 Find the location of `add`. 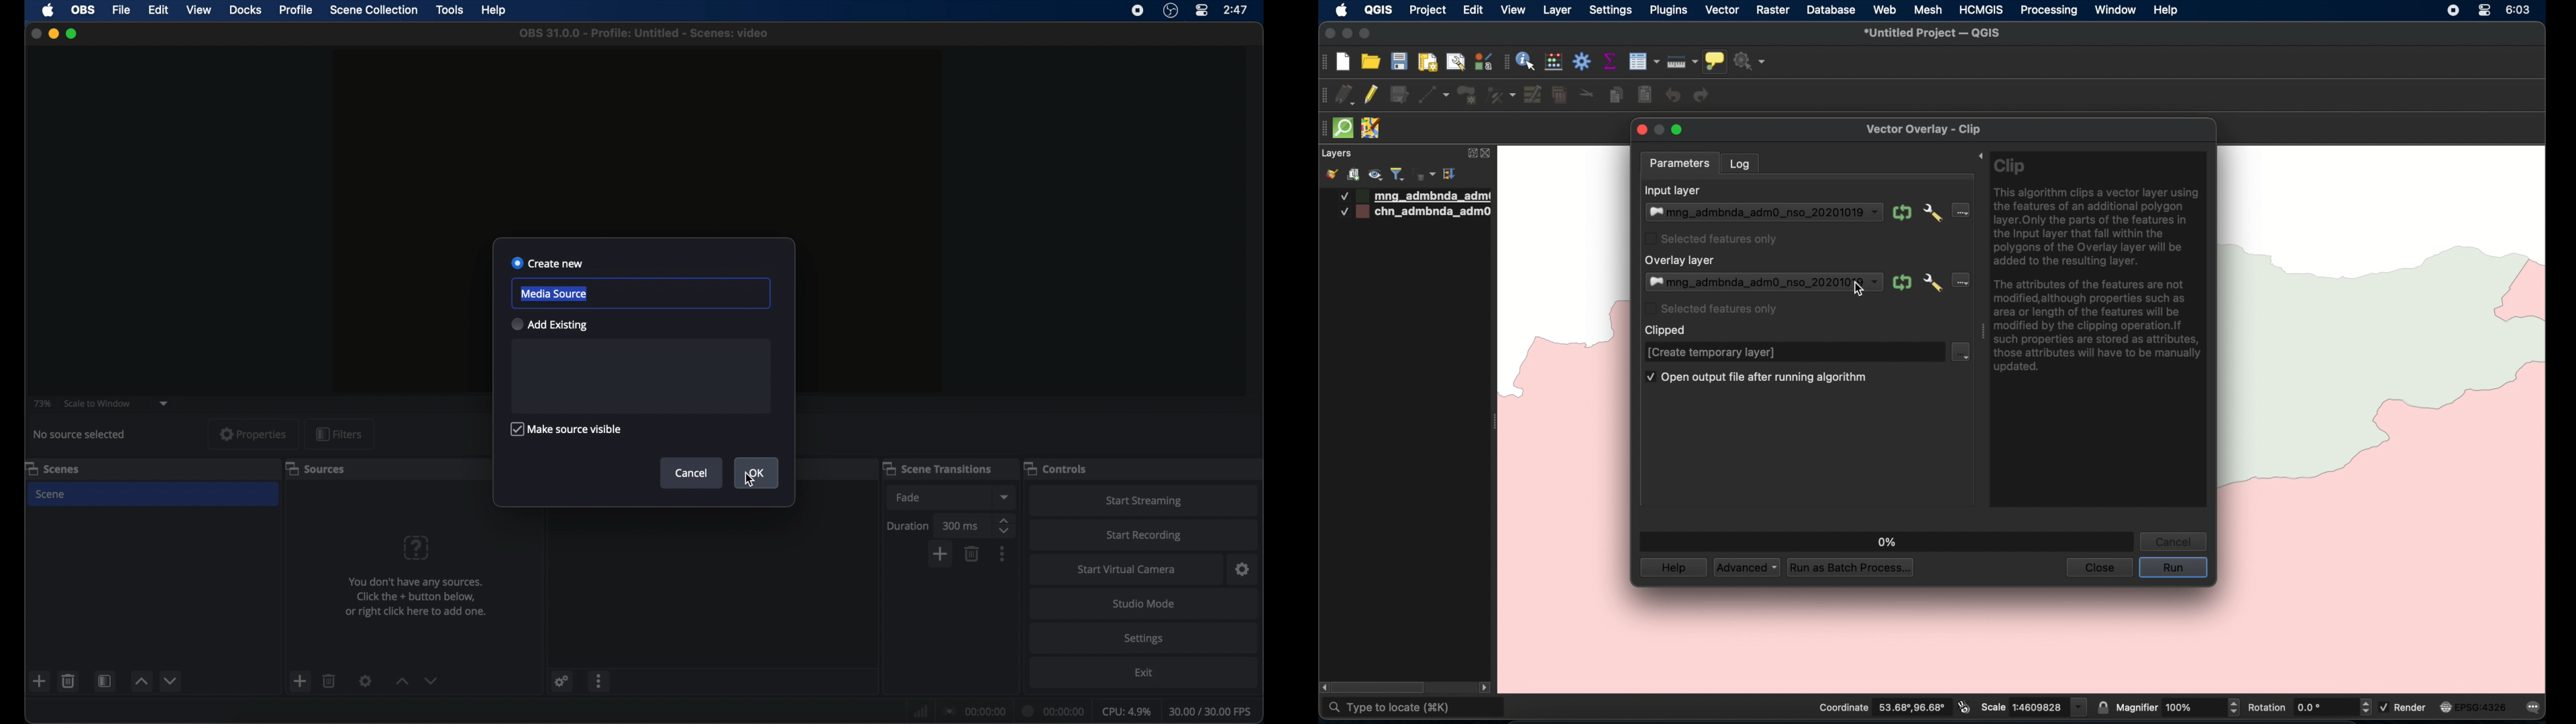

add is located at coordinates (941, 554).